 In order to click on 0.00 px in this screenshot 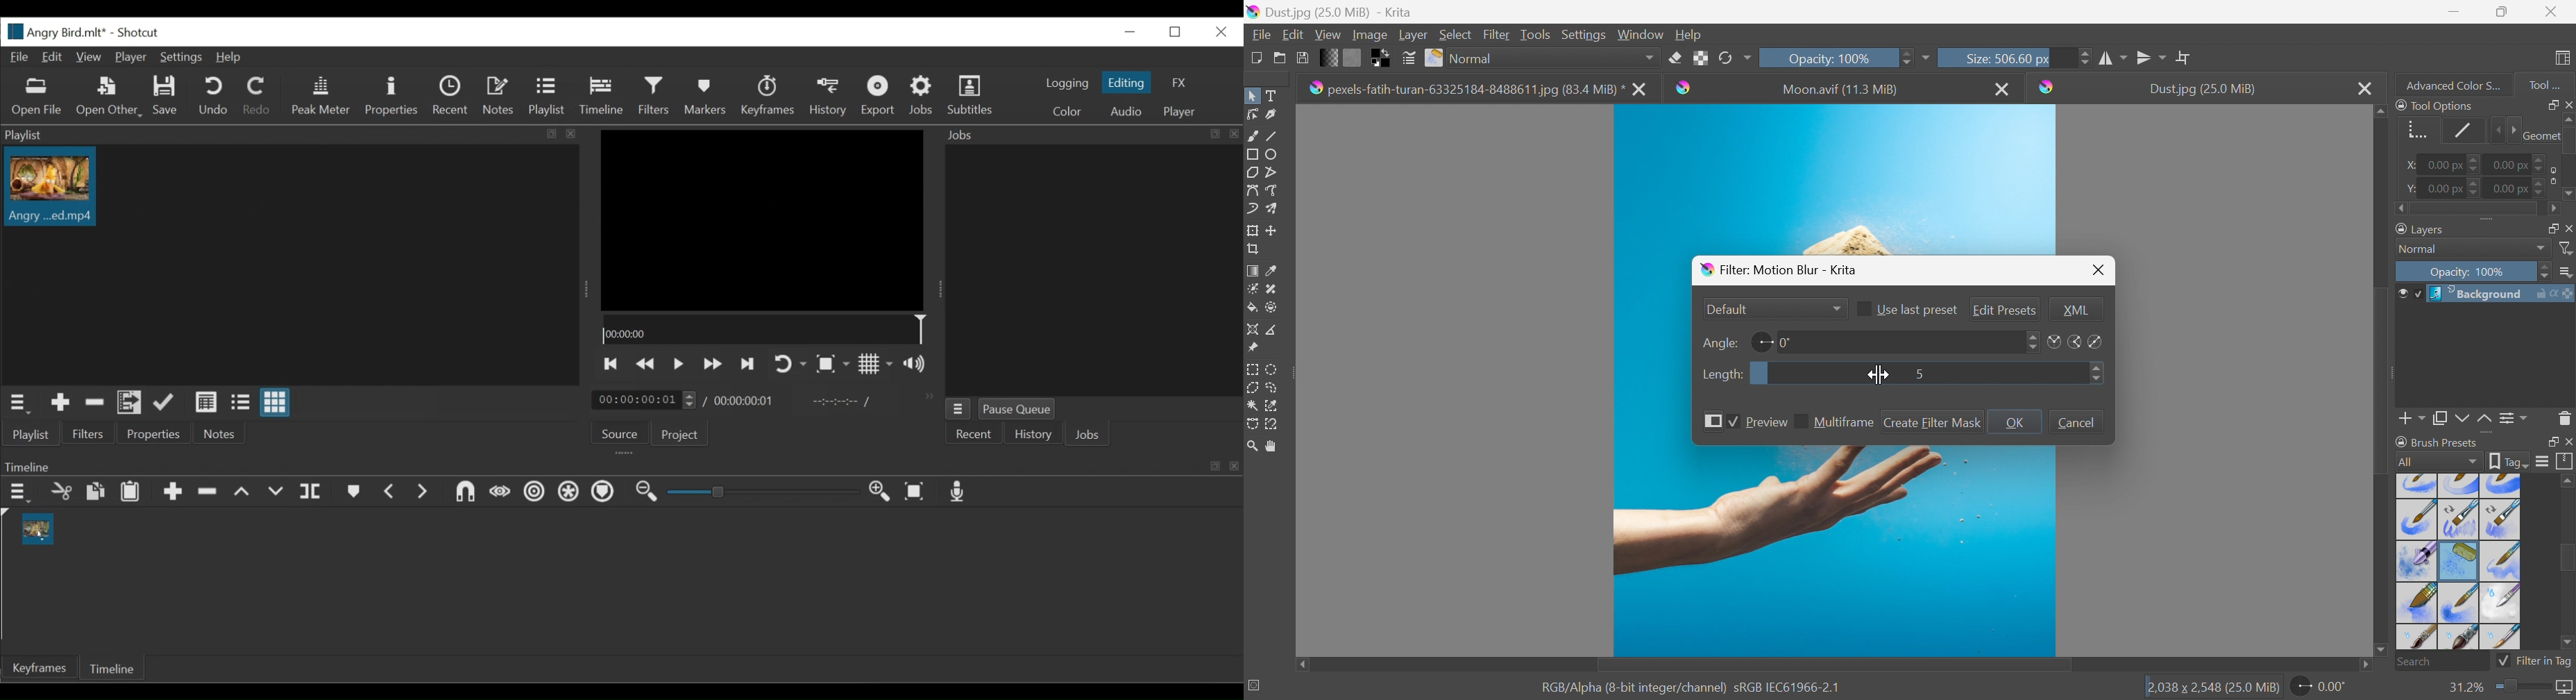, I will do `click(2443, 165)`.